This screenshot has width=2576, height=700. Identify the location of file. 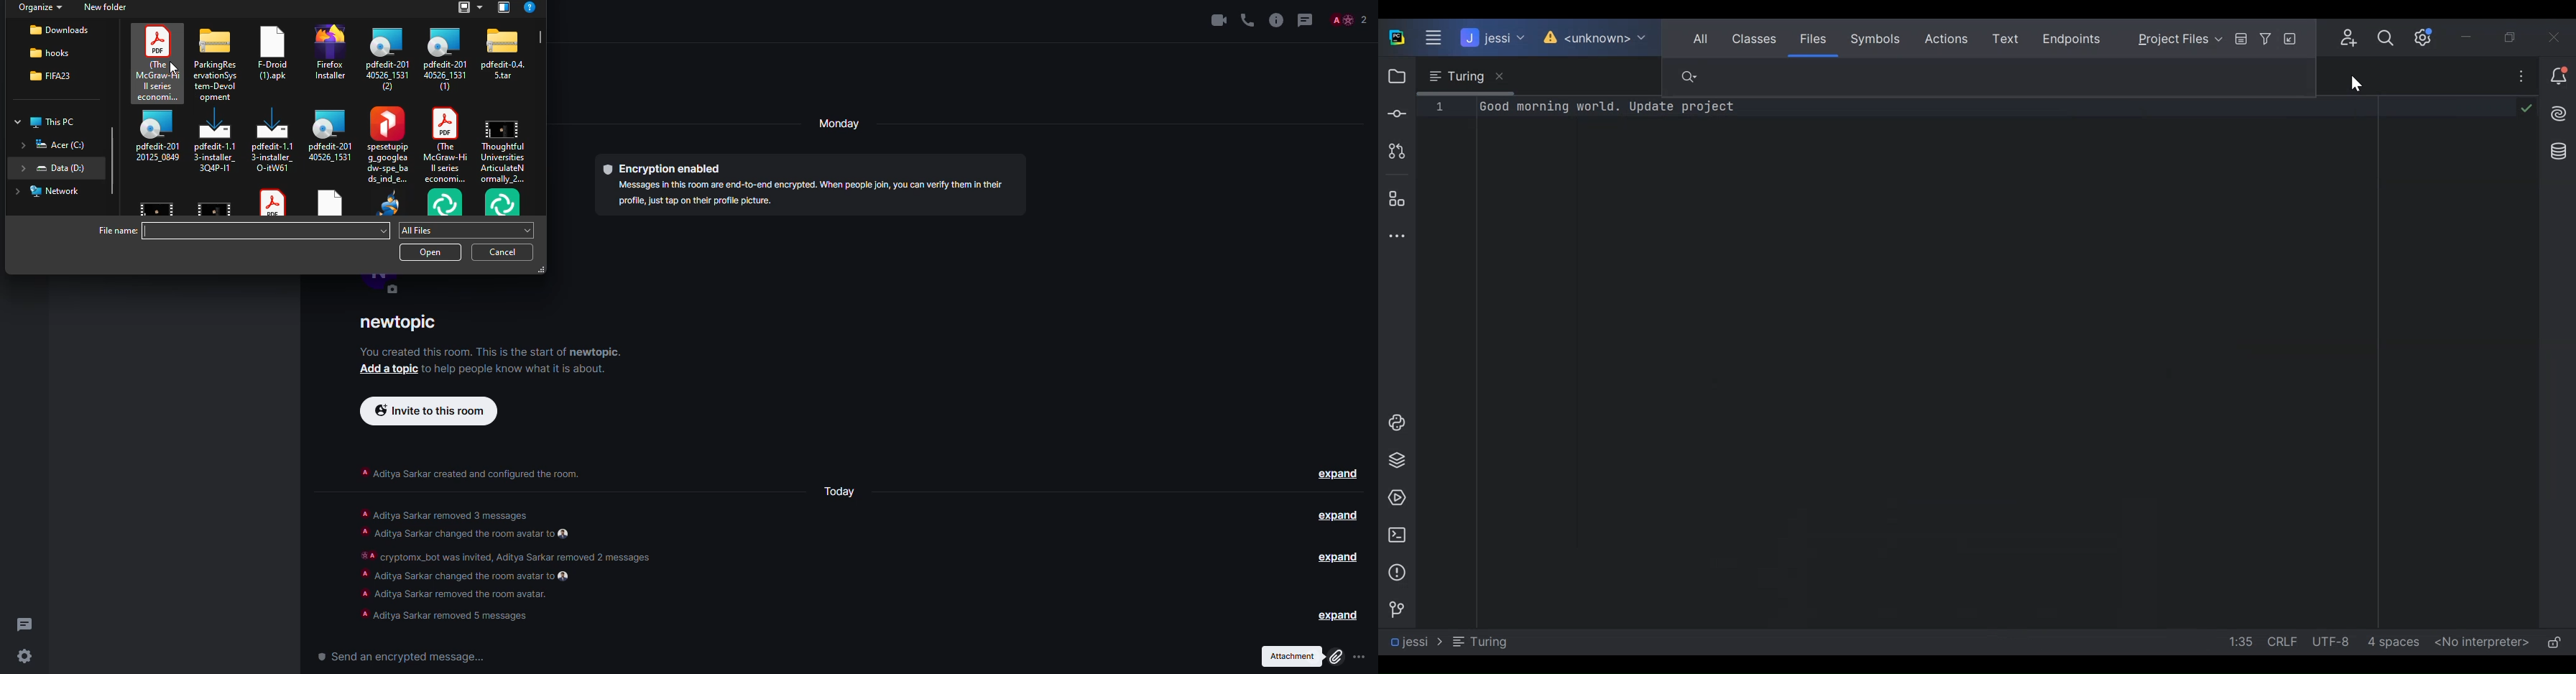
(392, 144).